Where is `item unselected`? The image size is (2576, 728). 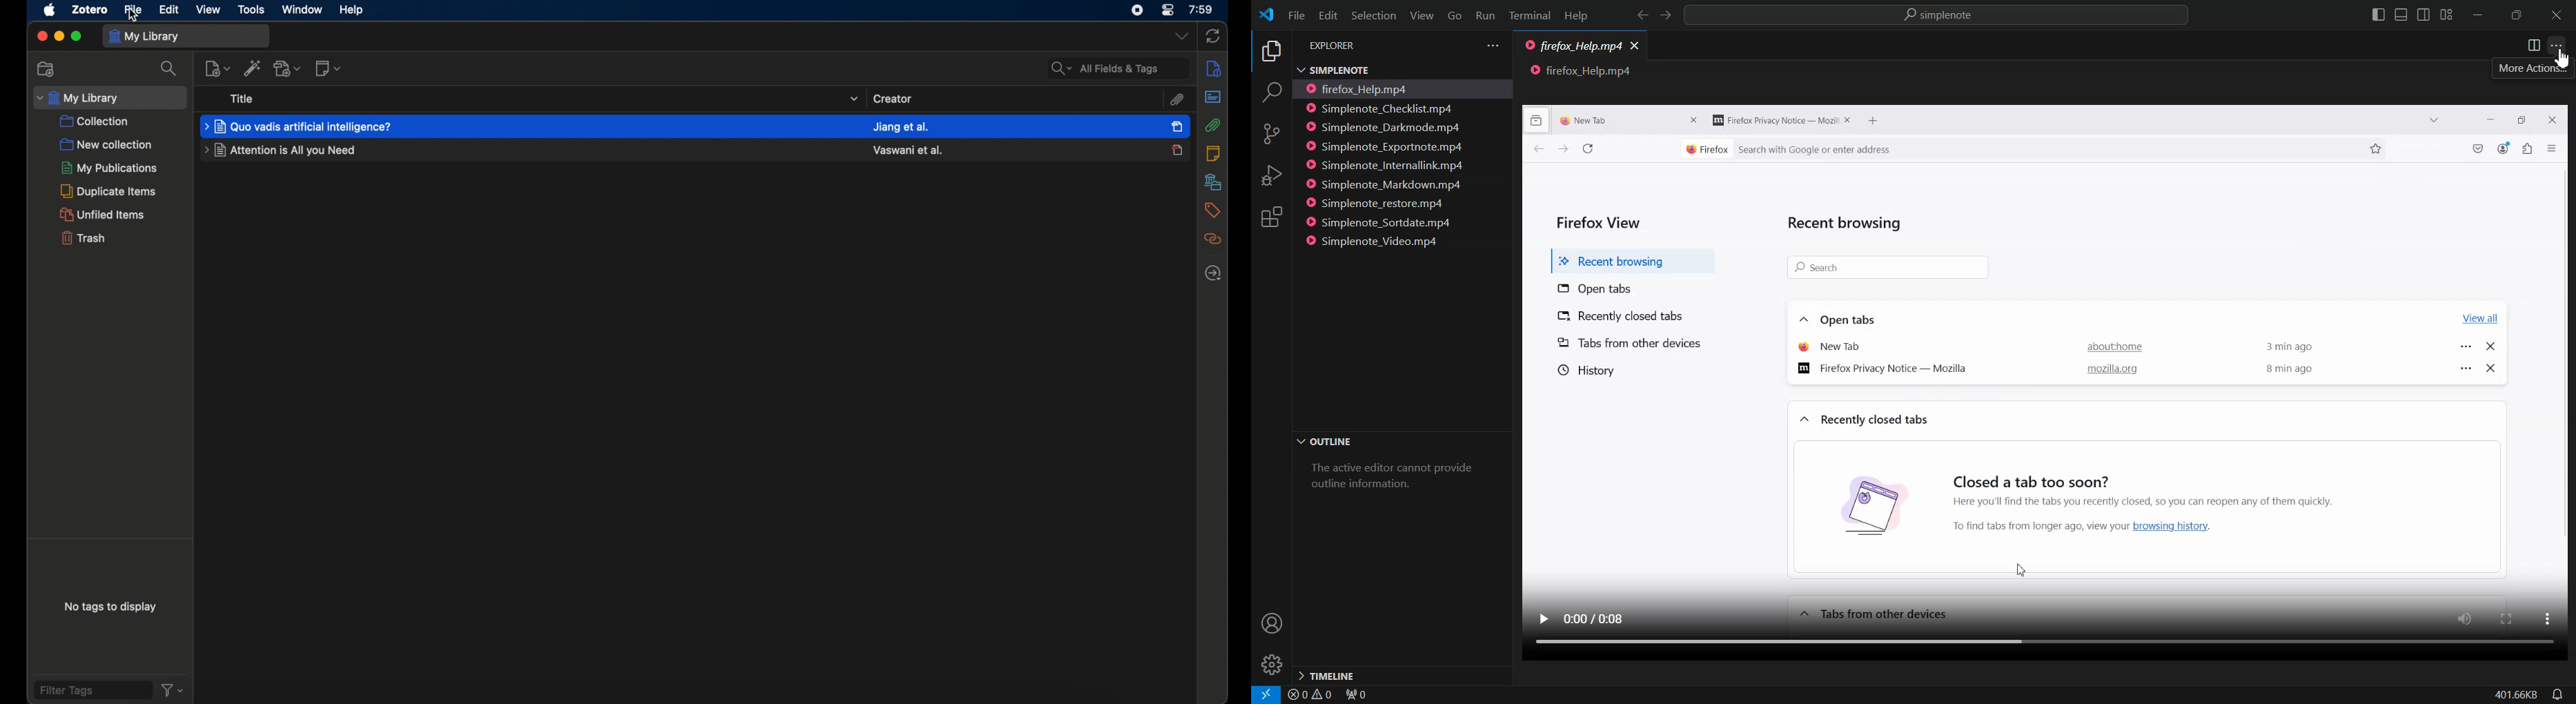 item unselected is located at coordinates (1177, 150).